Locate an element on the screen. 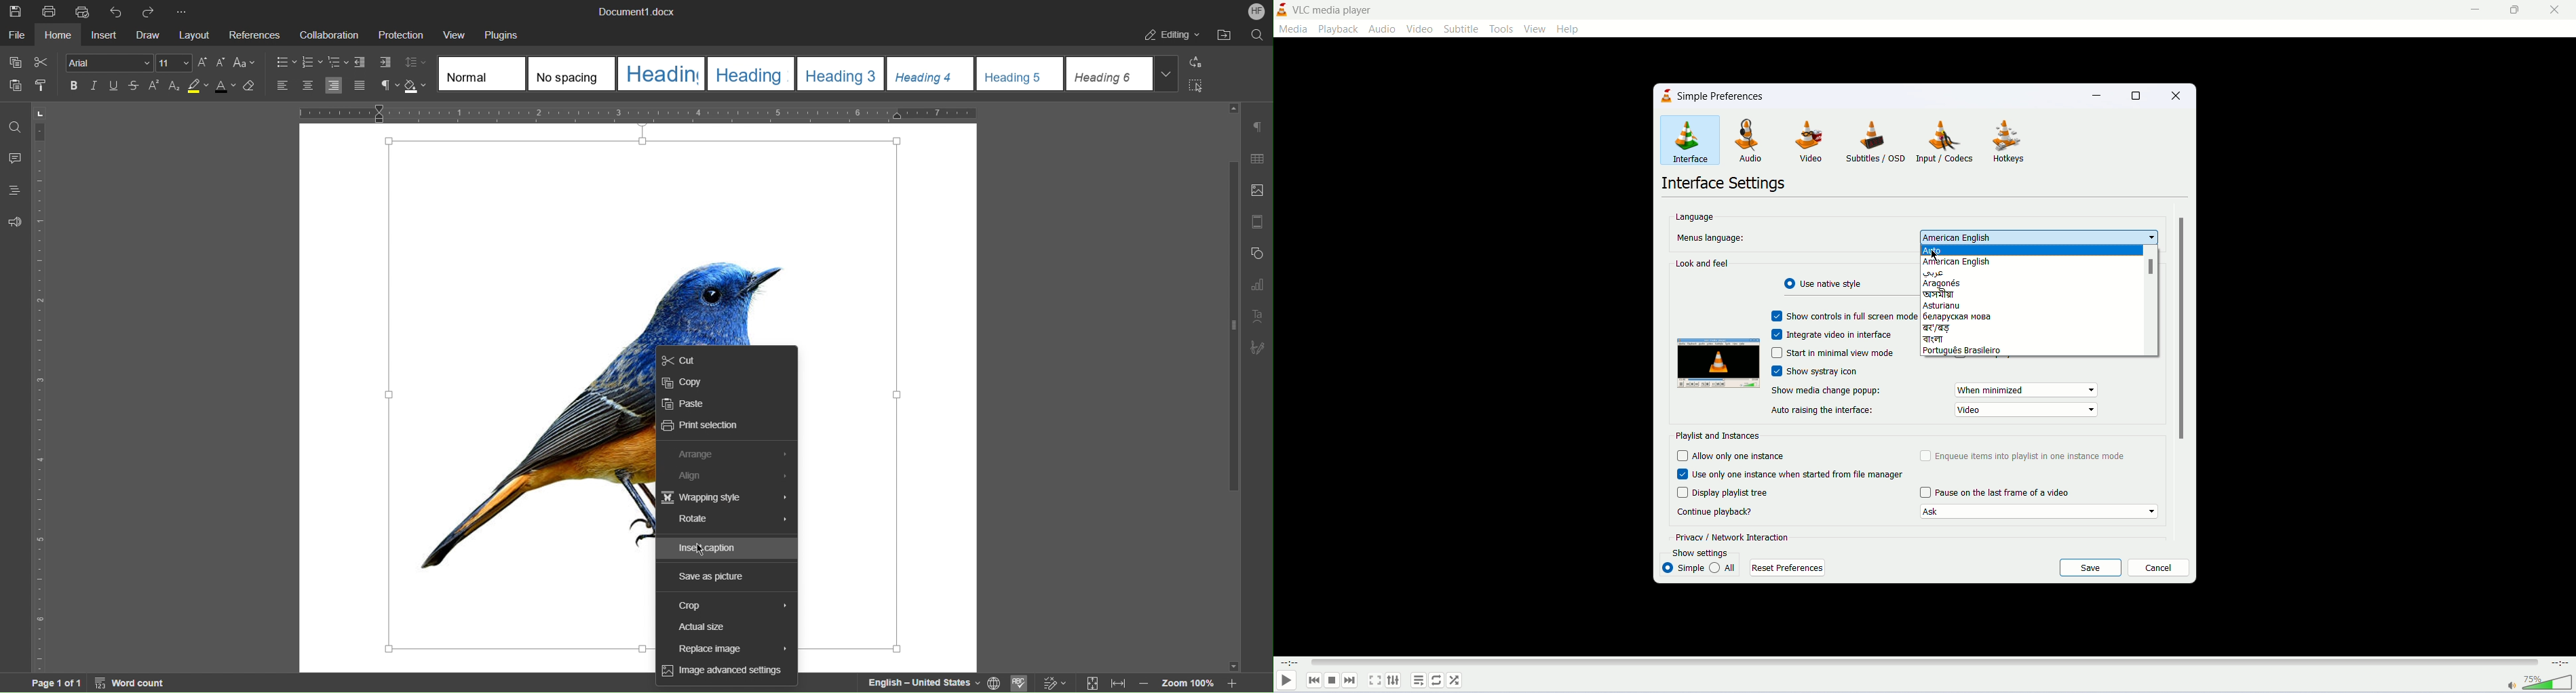  References is located at coordinates (253, 37).